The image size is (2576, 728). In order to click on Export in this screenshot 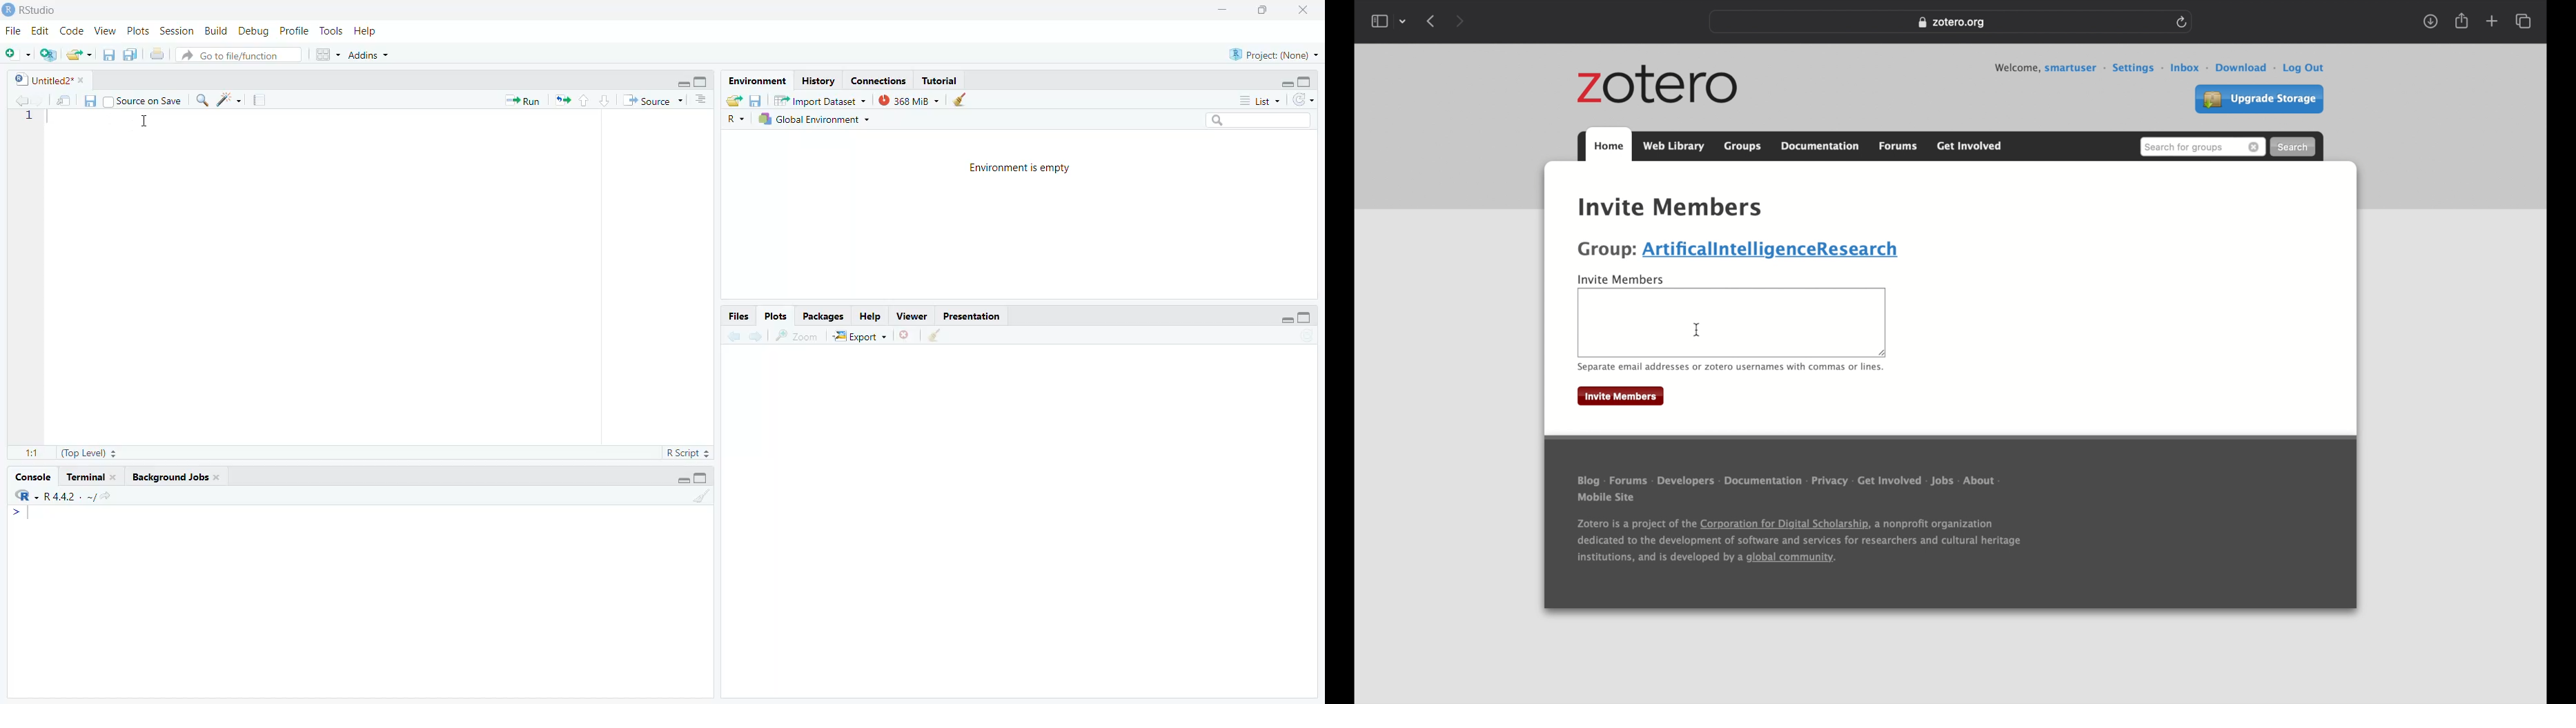, I will do `click(863, 338)`.